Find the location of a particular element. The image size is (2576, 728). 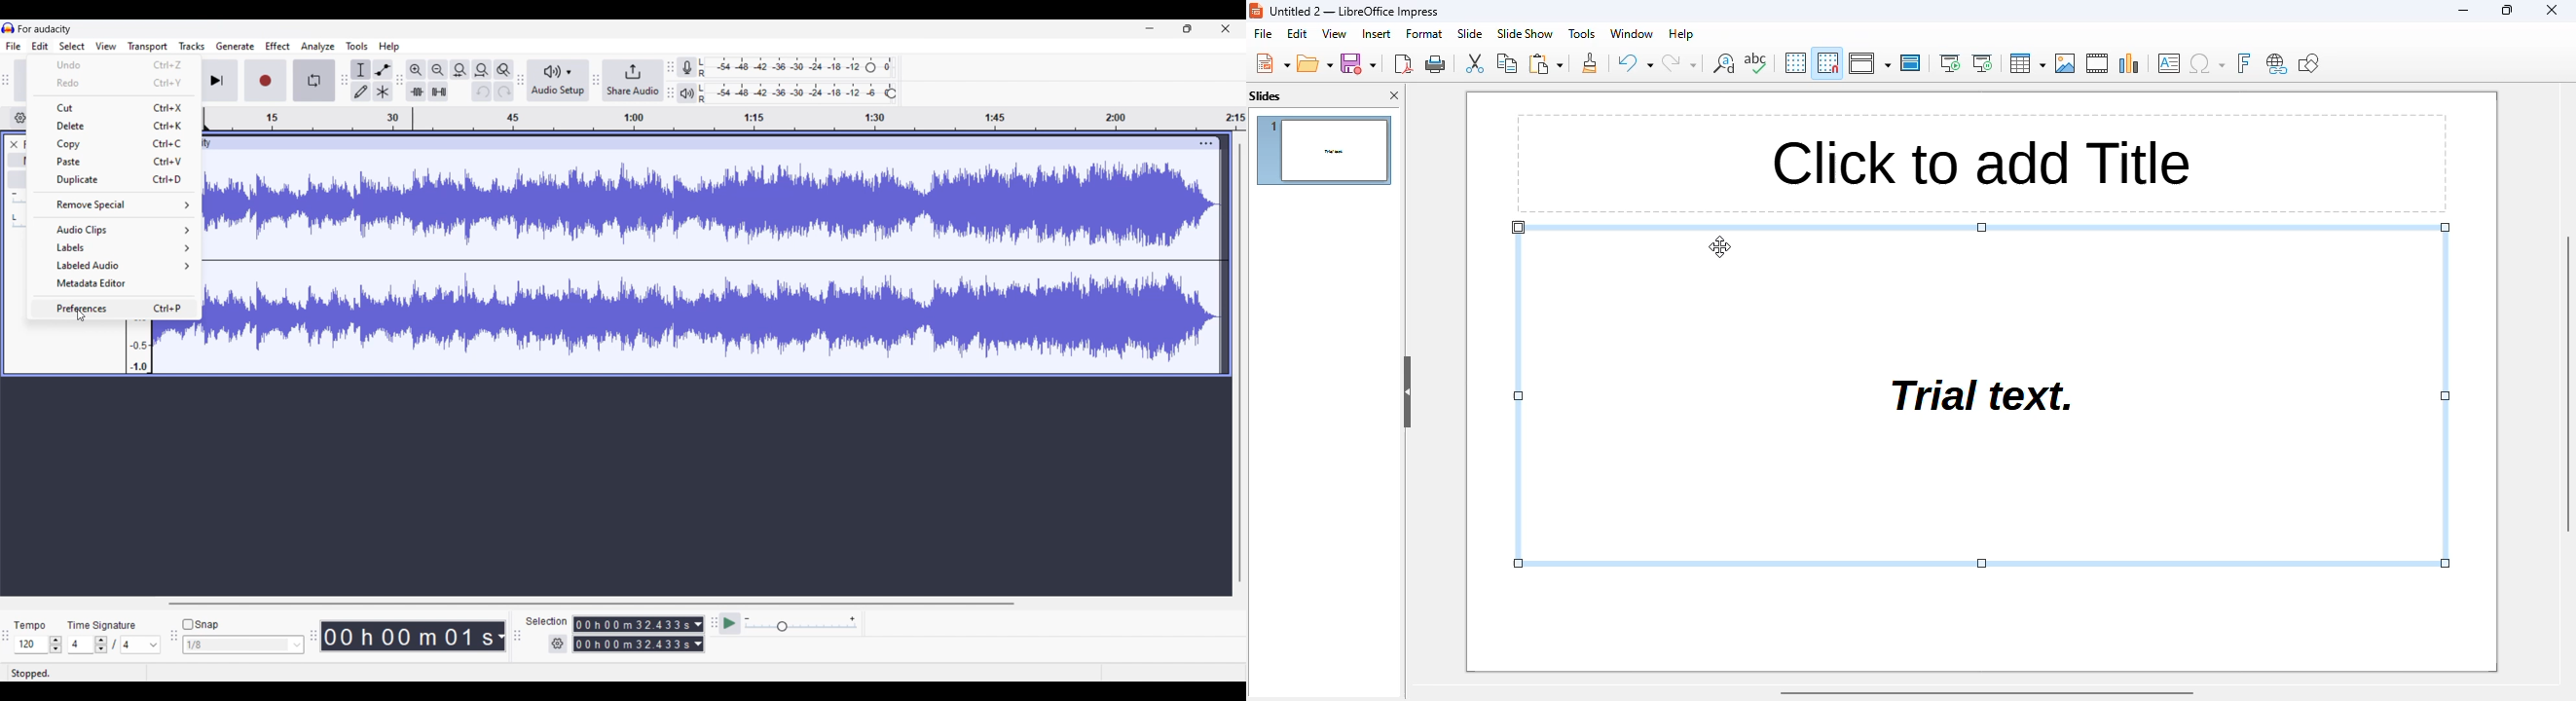

Generate menu is located at coordinates (235, 46).